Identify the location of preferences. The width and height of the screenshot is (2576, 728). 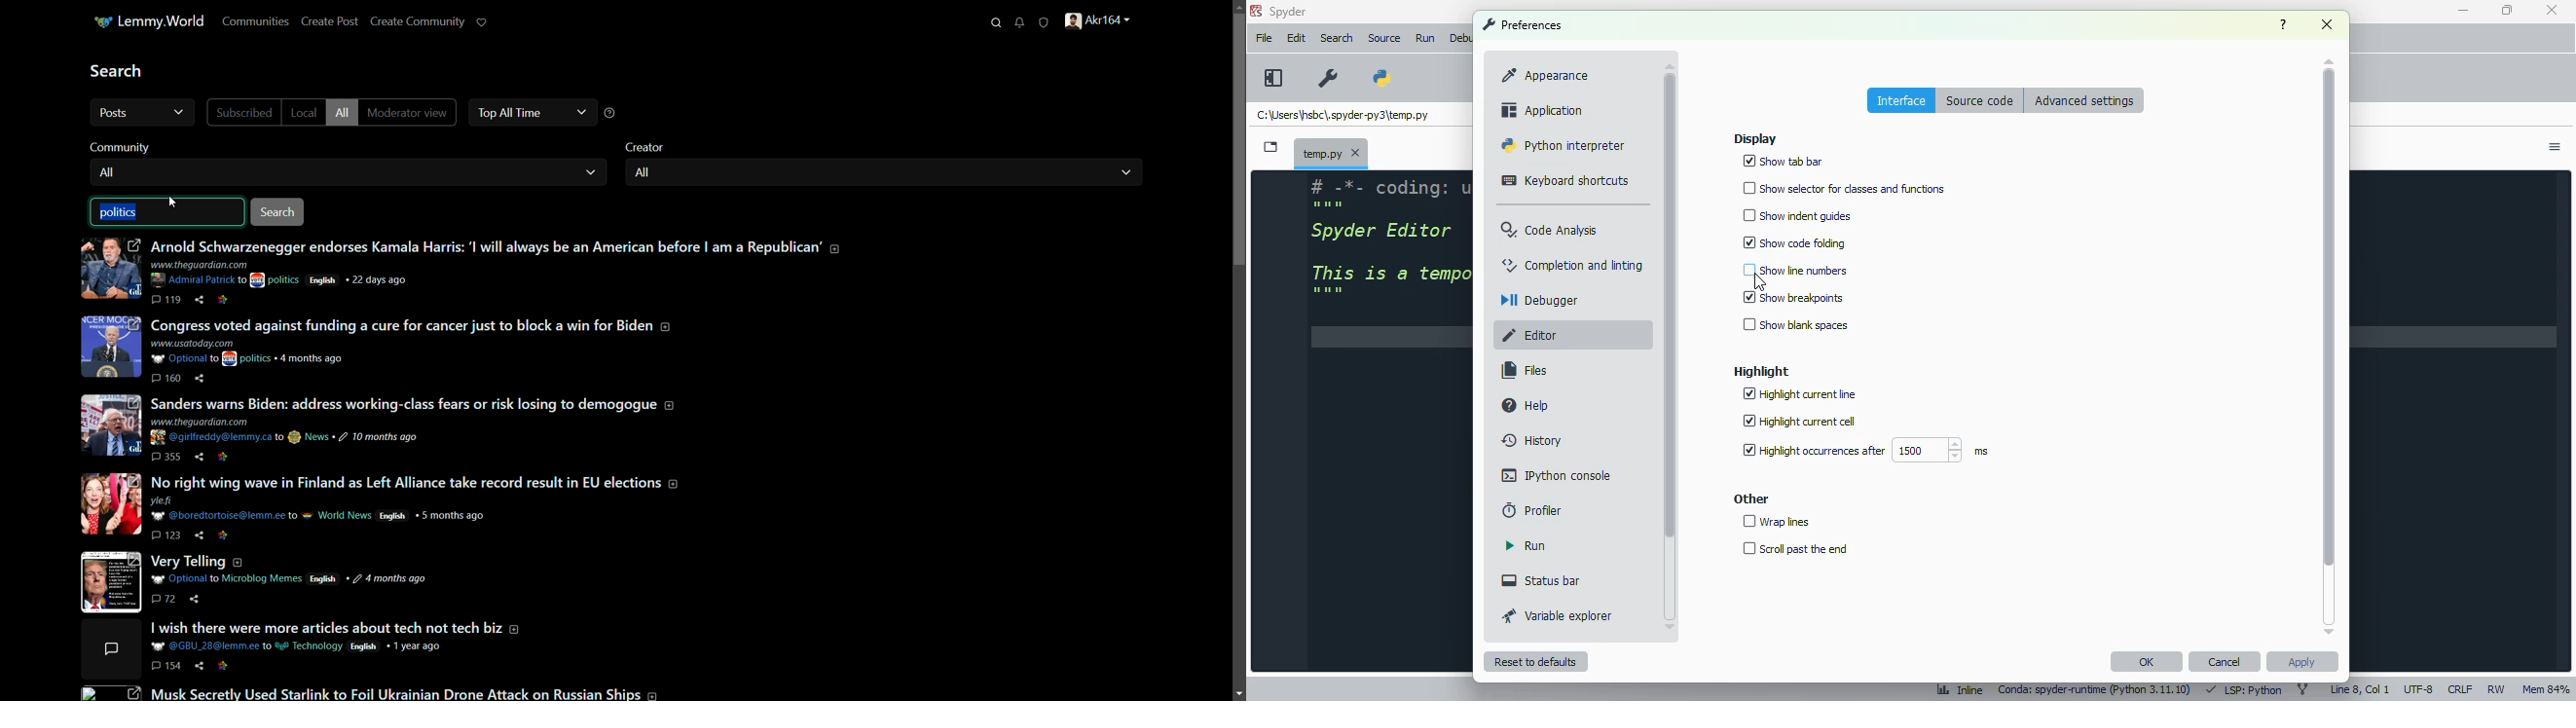
(1523, 24).